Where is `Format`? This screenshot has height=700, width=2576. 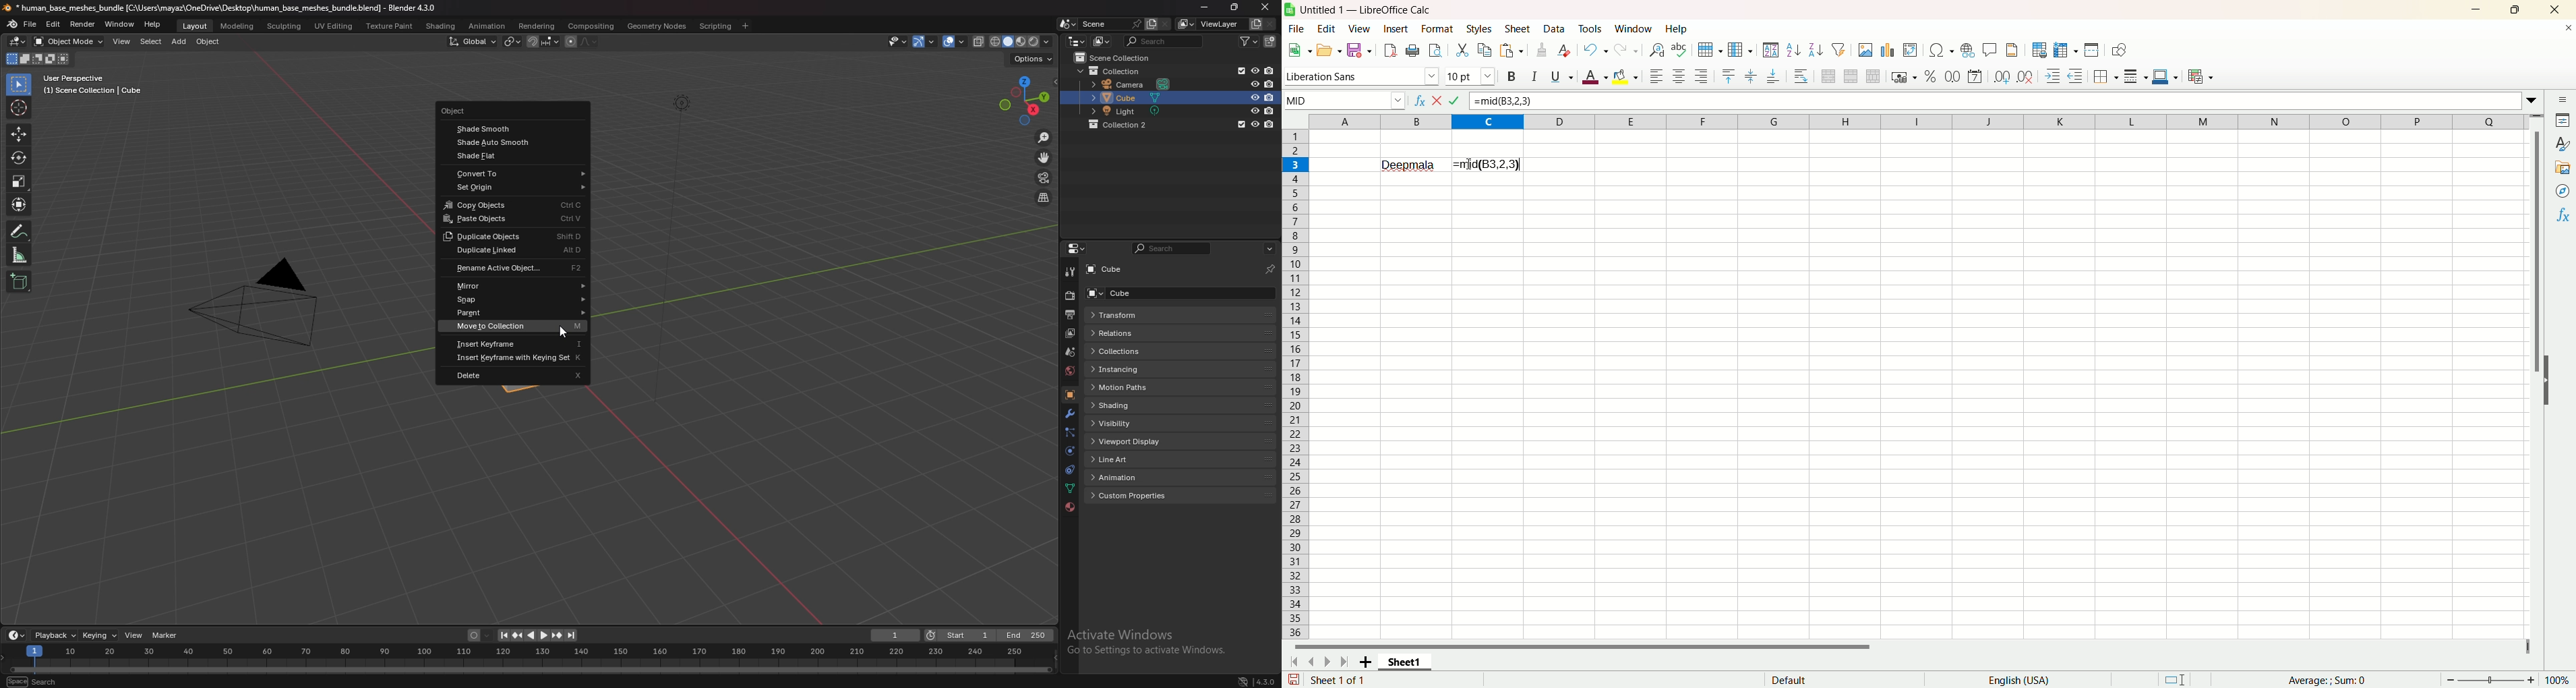 Format is located at coordinates (1437, 29).